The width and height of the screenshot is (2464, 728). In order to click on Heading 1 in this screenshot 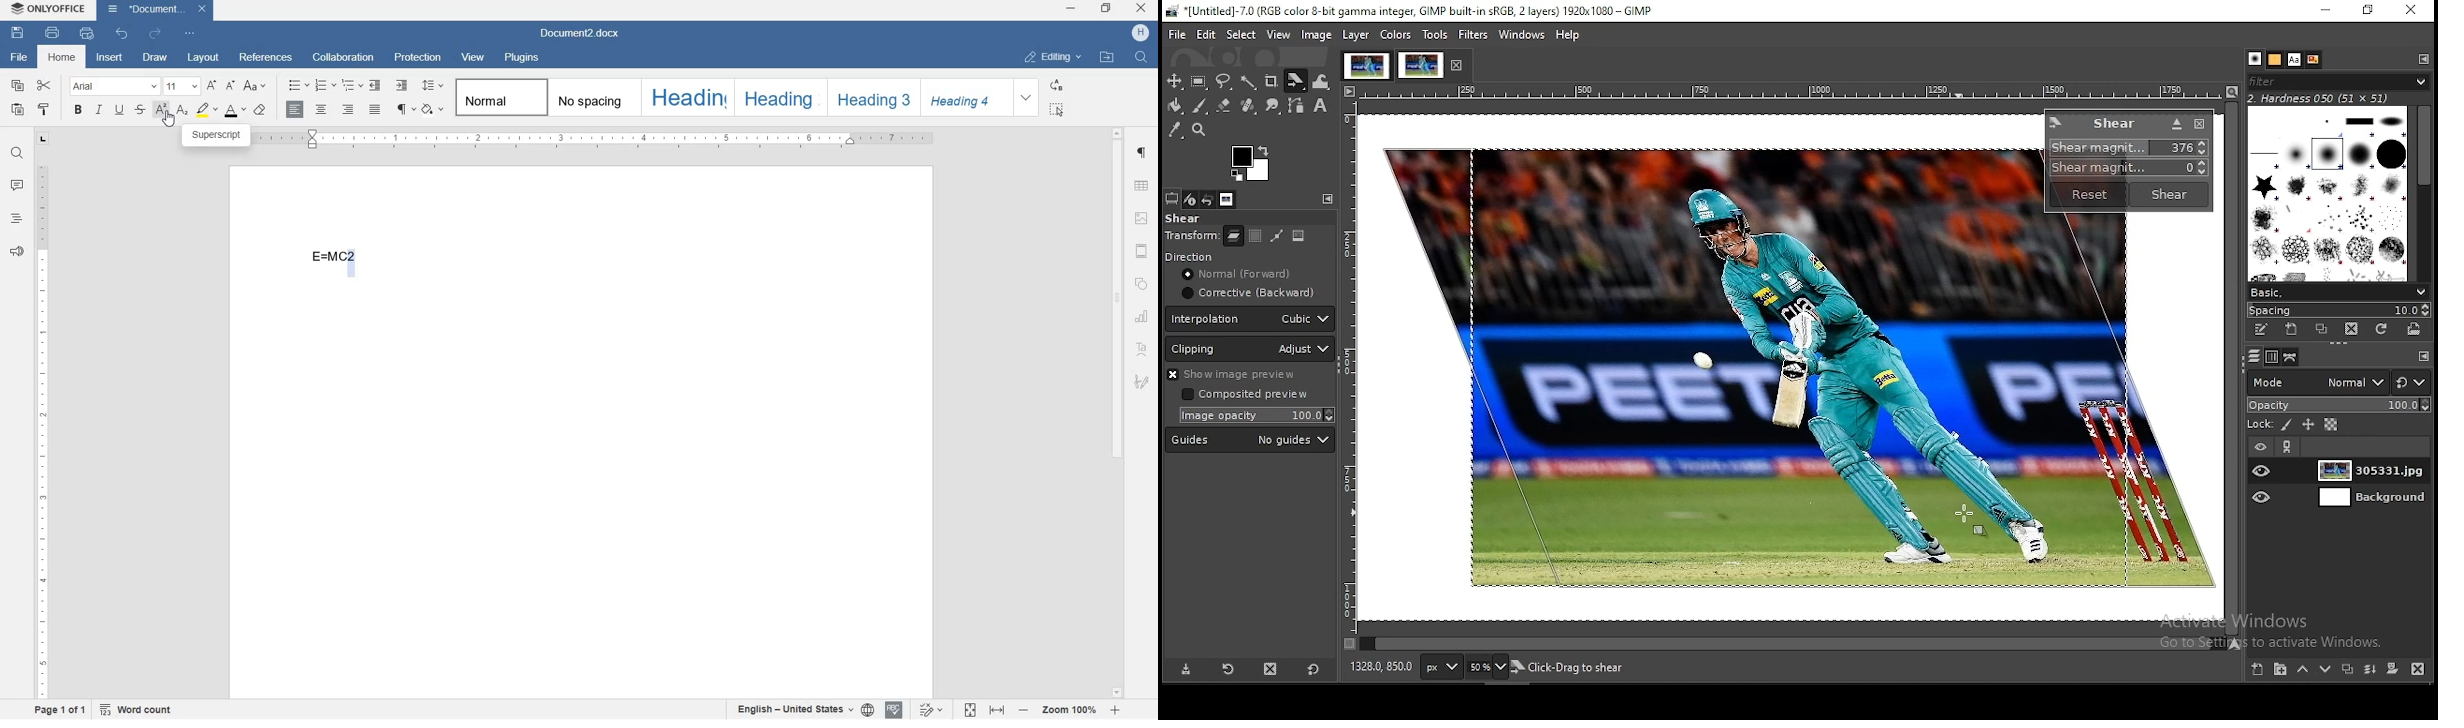, I will do `click(686, 97)`.